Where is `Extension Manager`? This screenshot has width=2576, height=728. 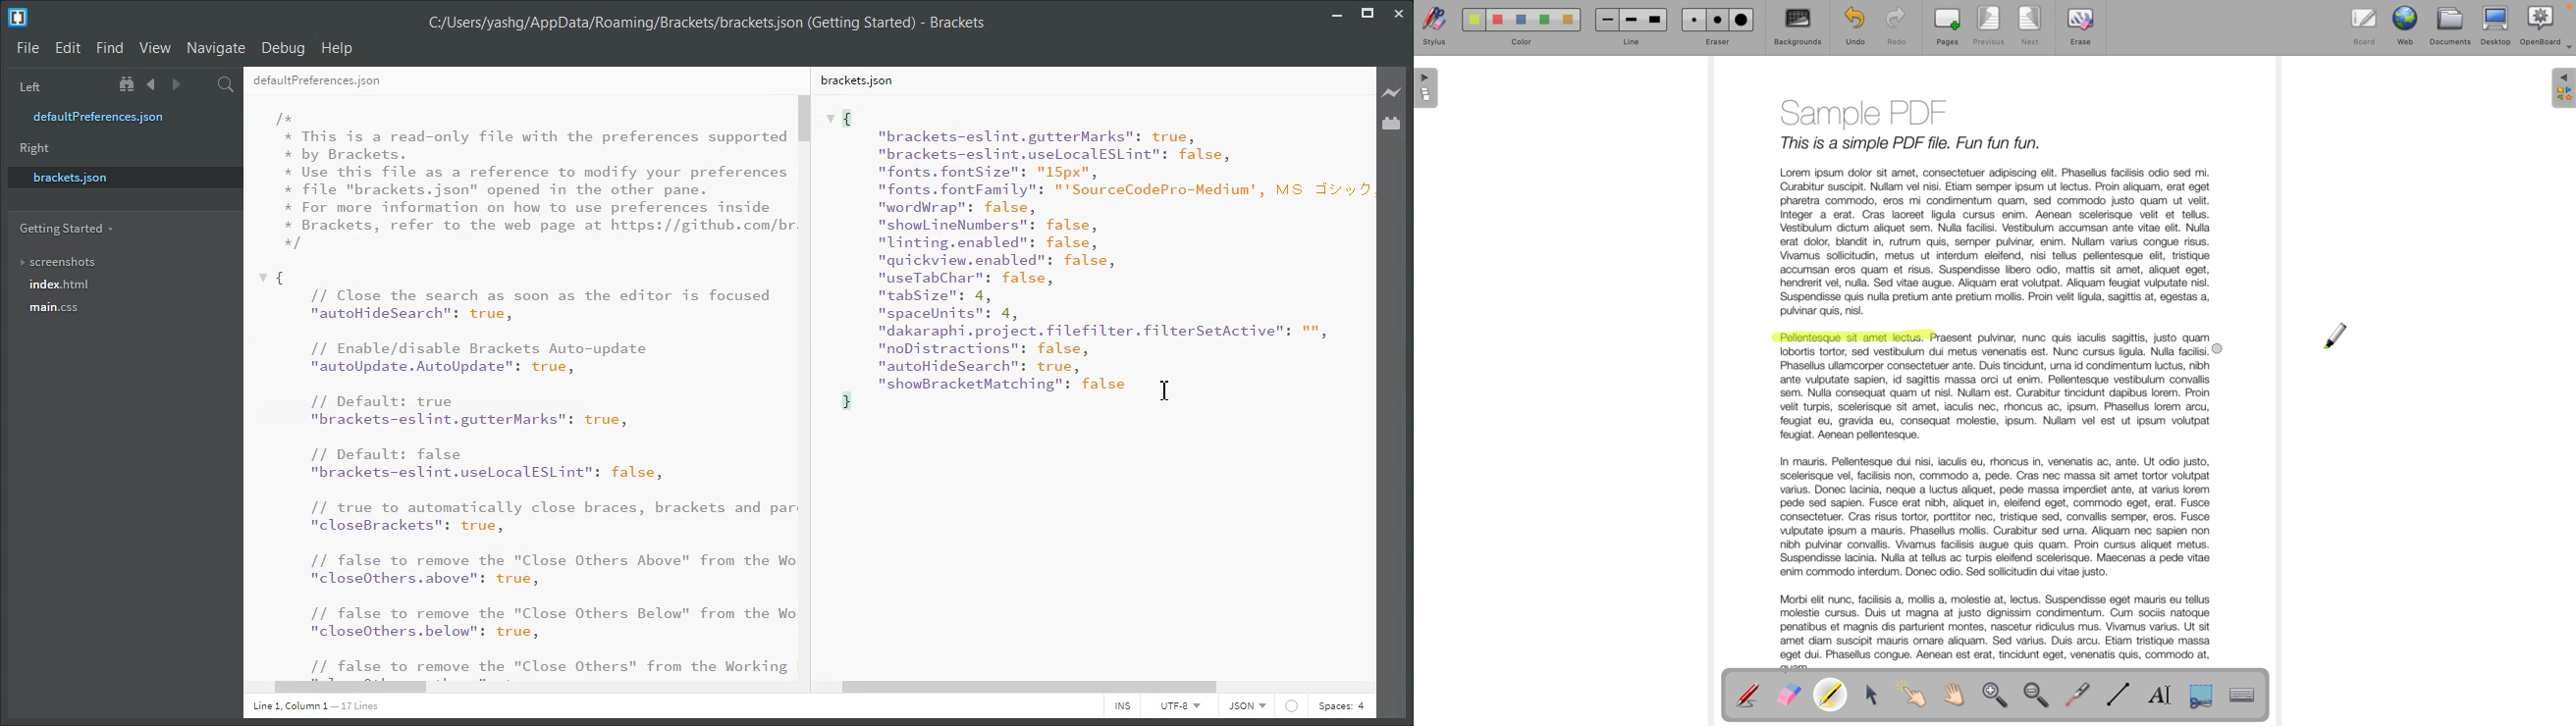
Extension Manager is located at coordinates (1392, 123).